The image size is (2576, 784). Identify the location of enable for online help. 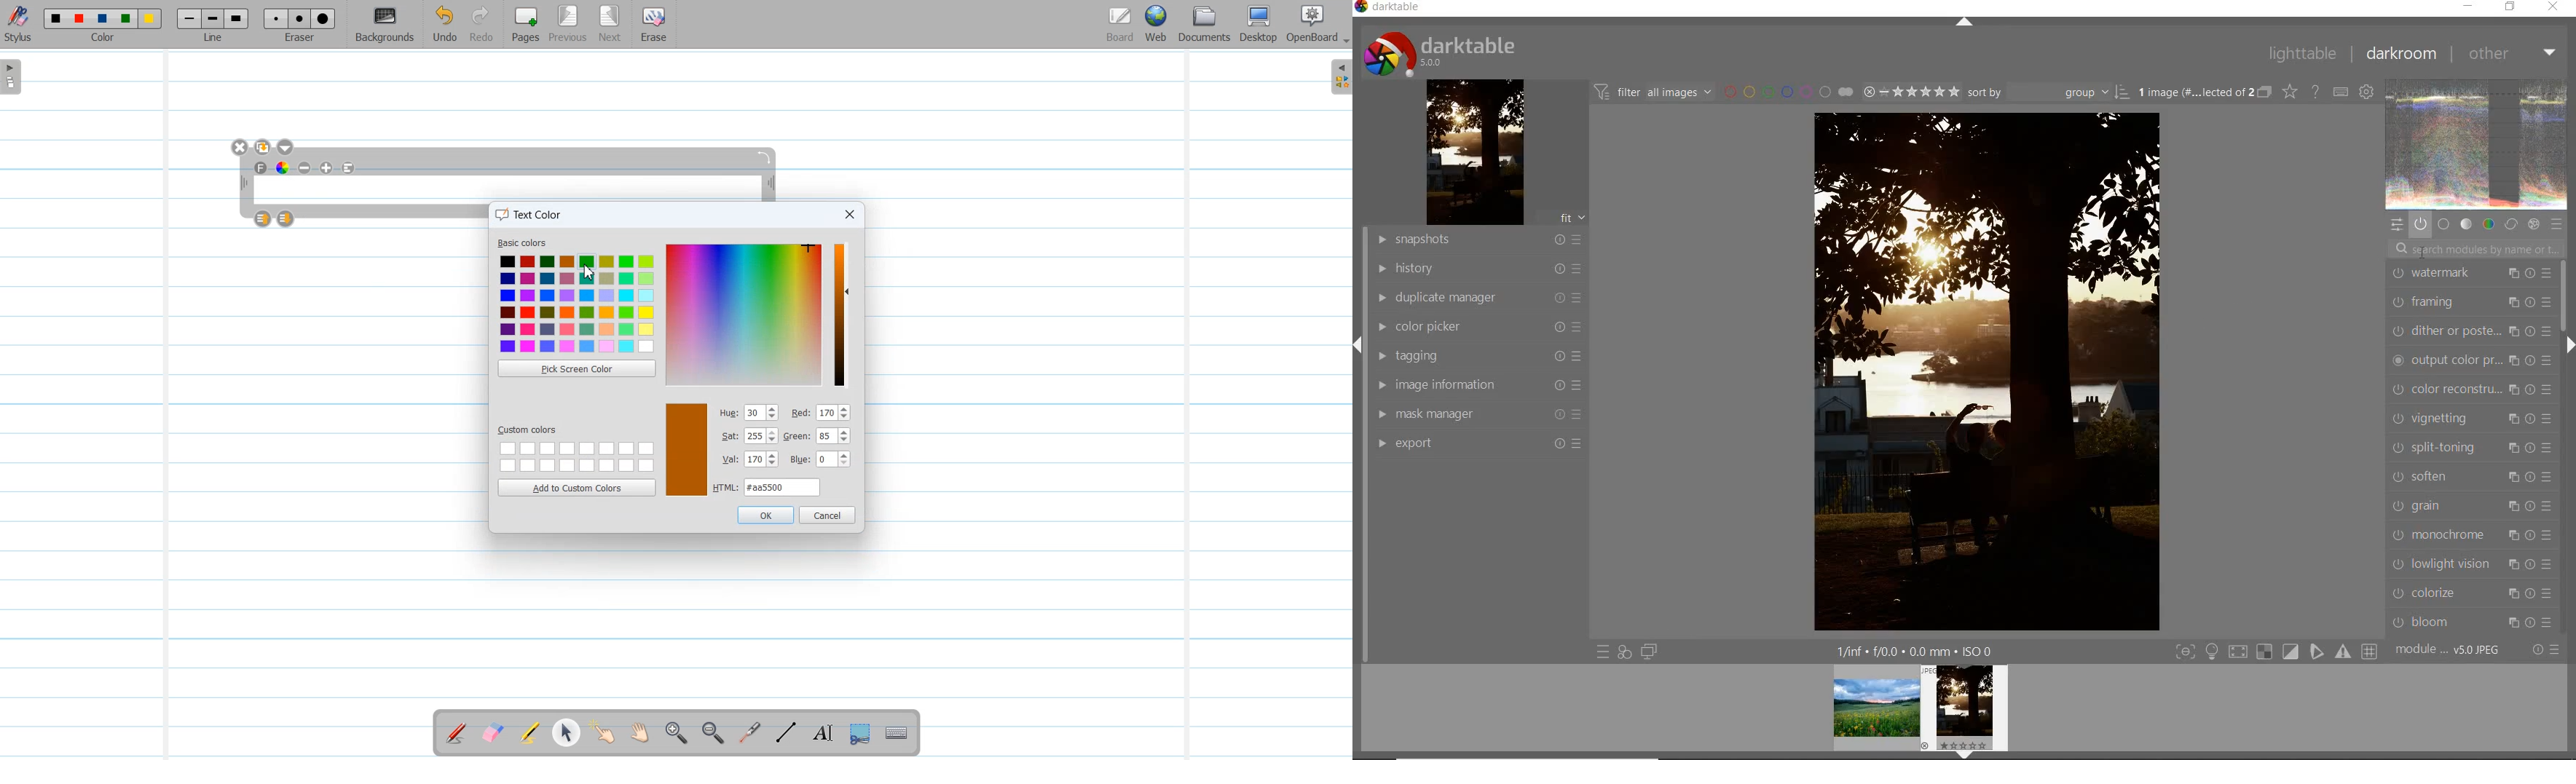
(2317, 93).